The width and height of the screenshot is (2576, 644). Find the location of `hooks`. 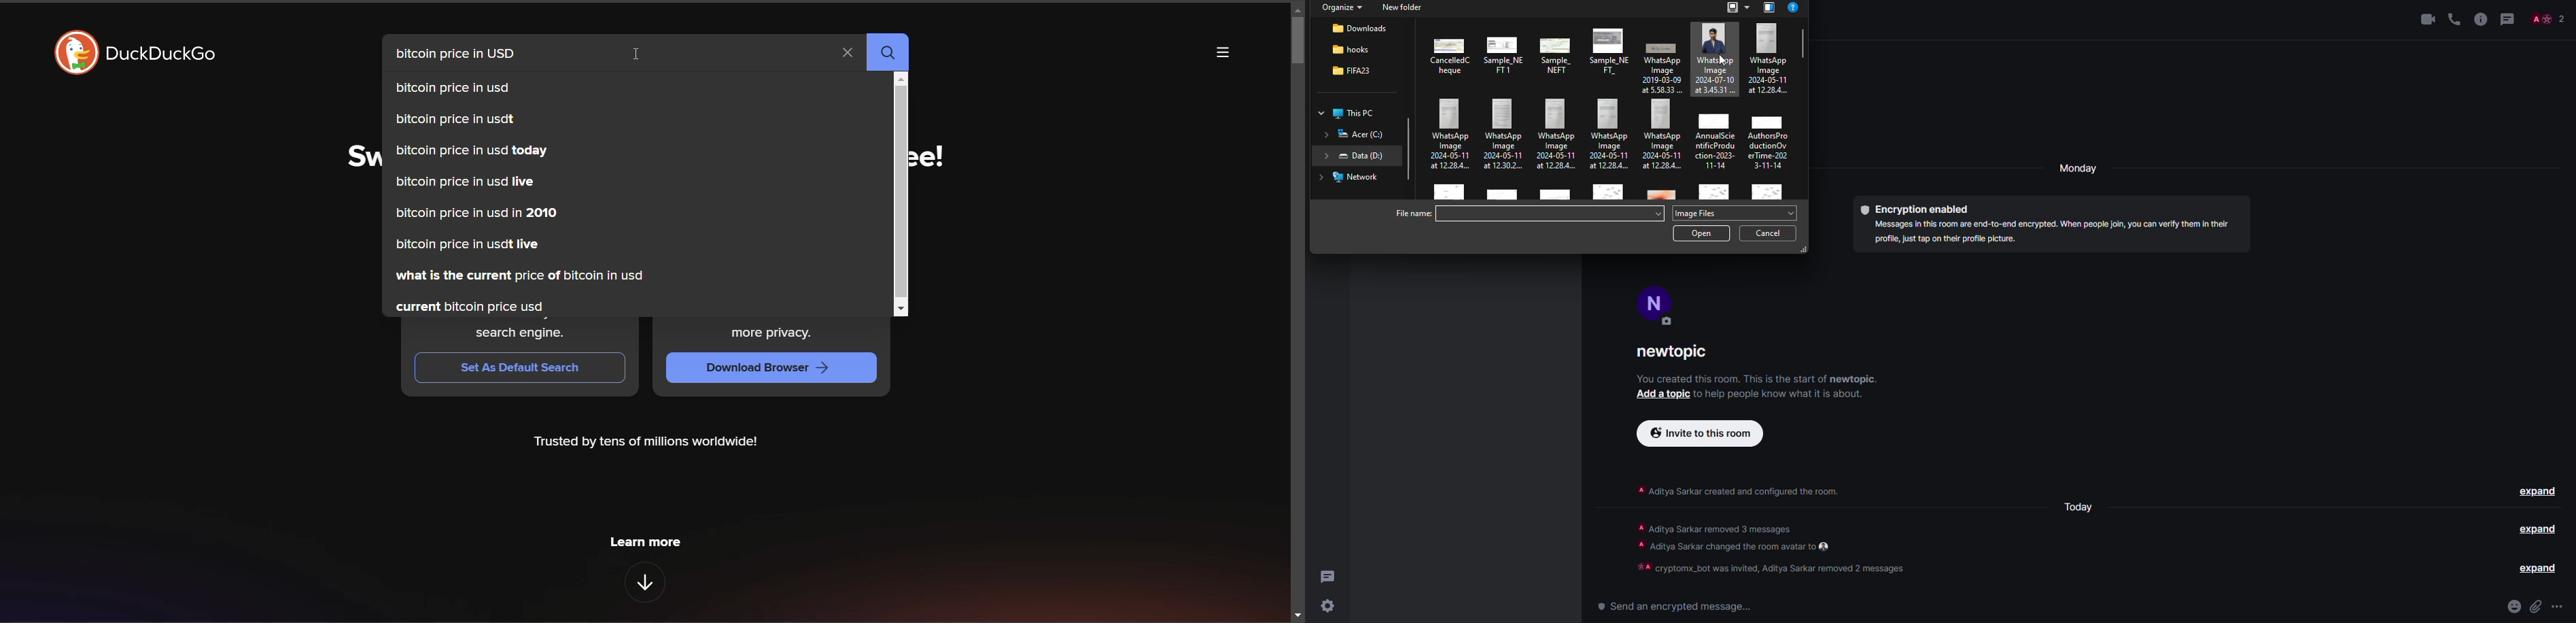

hooks is located at coordinates (1351, 49).